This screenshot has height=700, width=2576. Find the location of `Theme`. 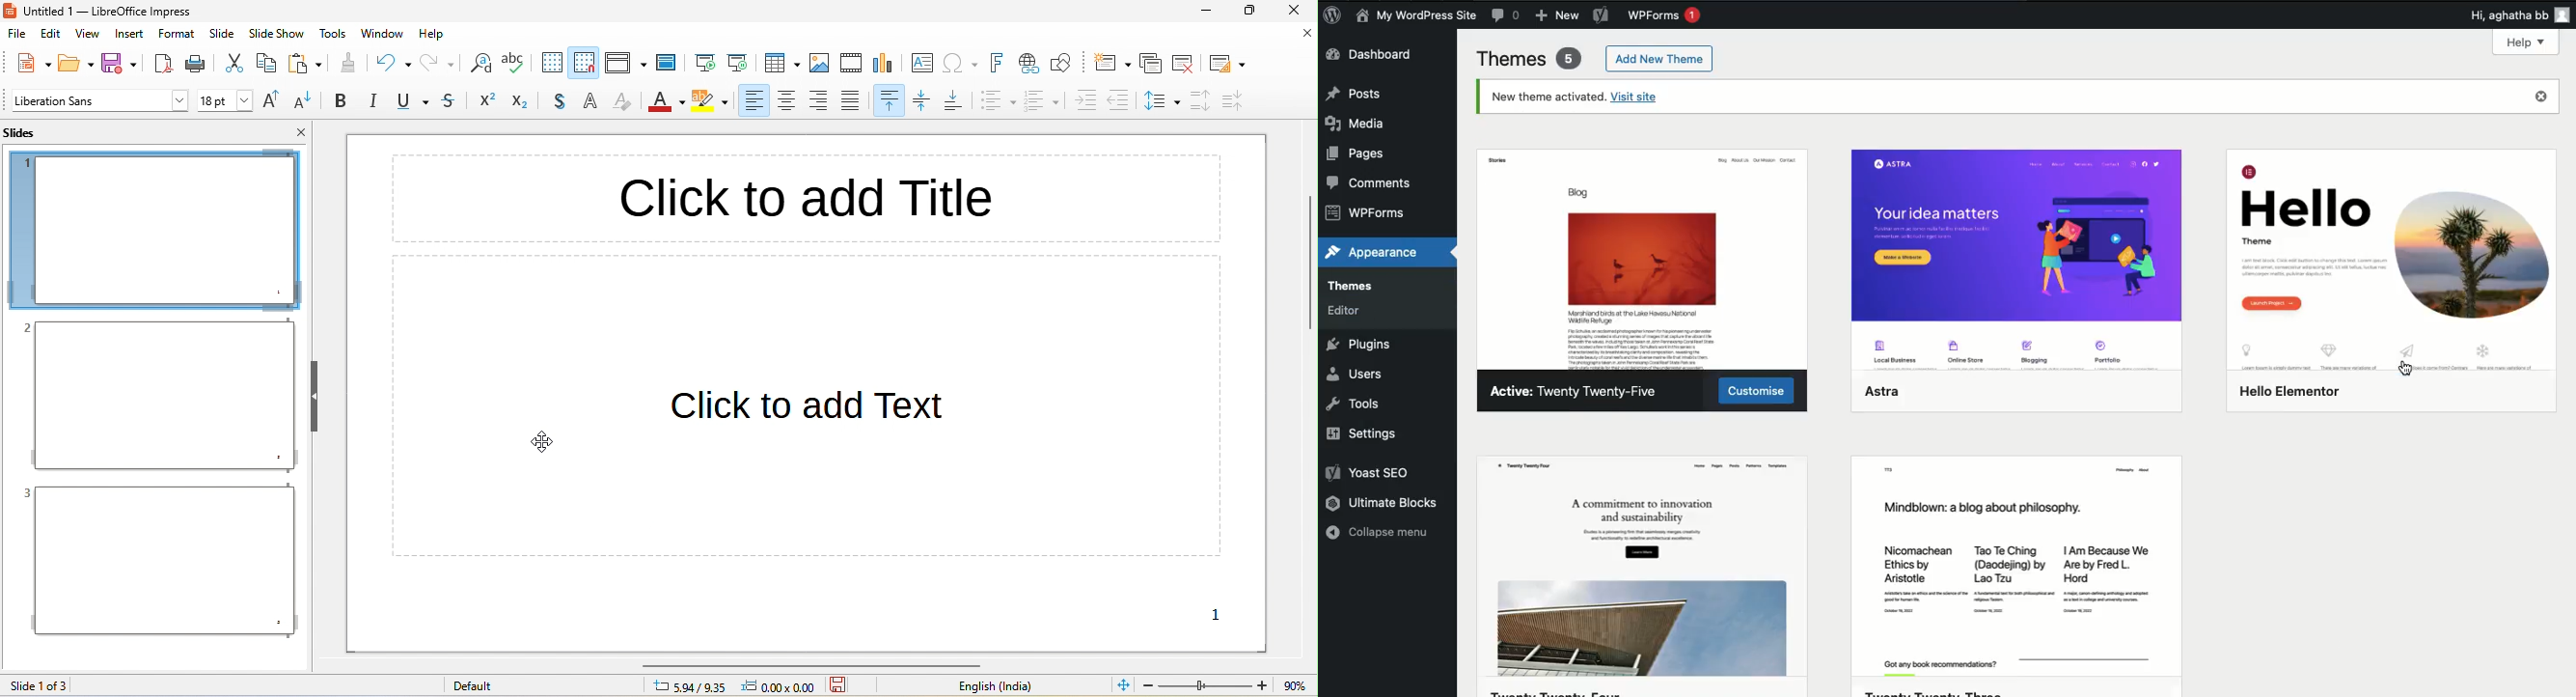

Theme is located at coordinates (1640, 559).